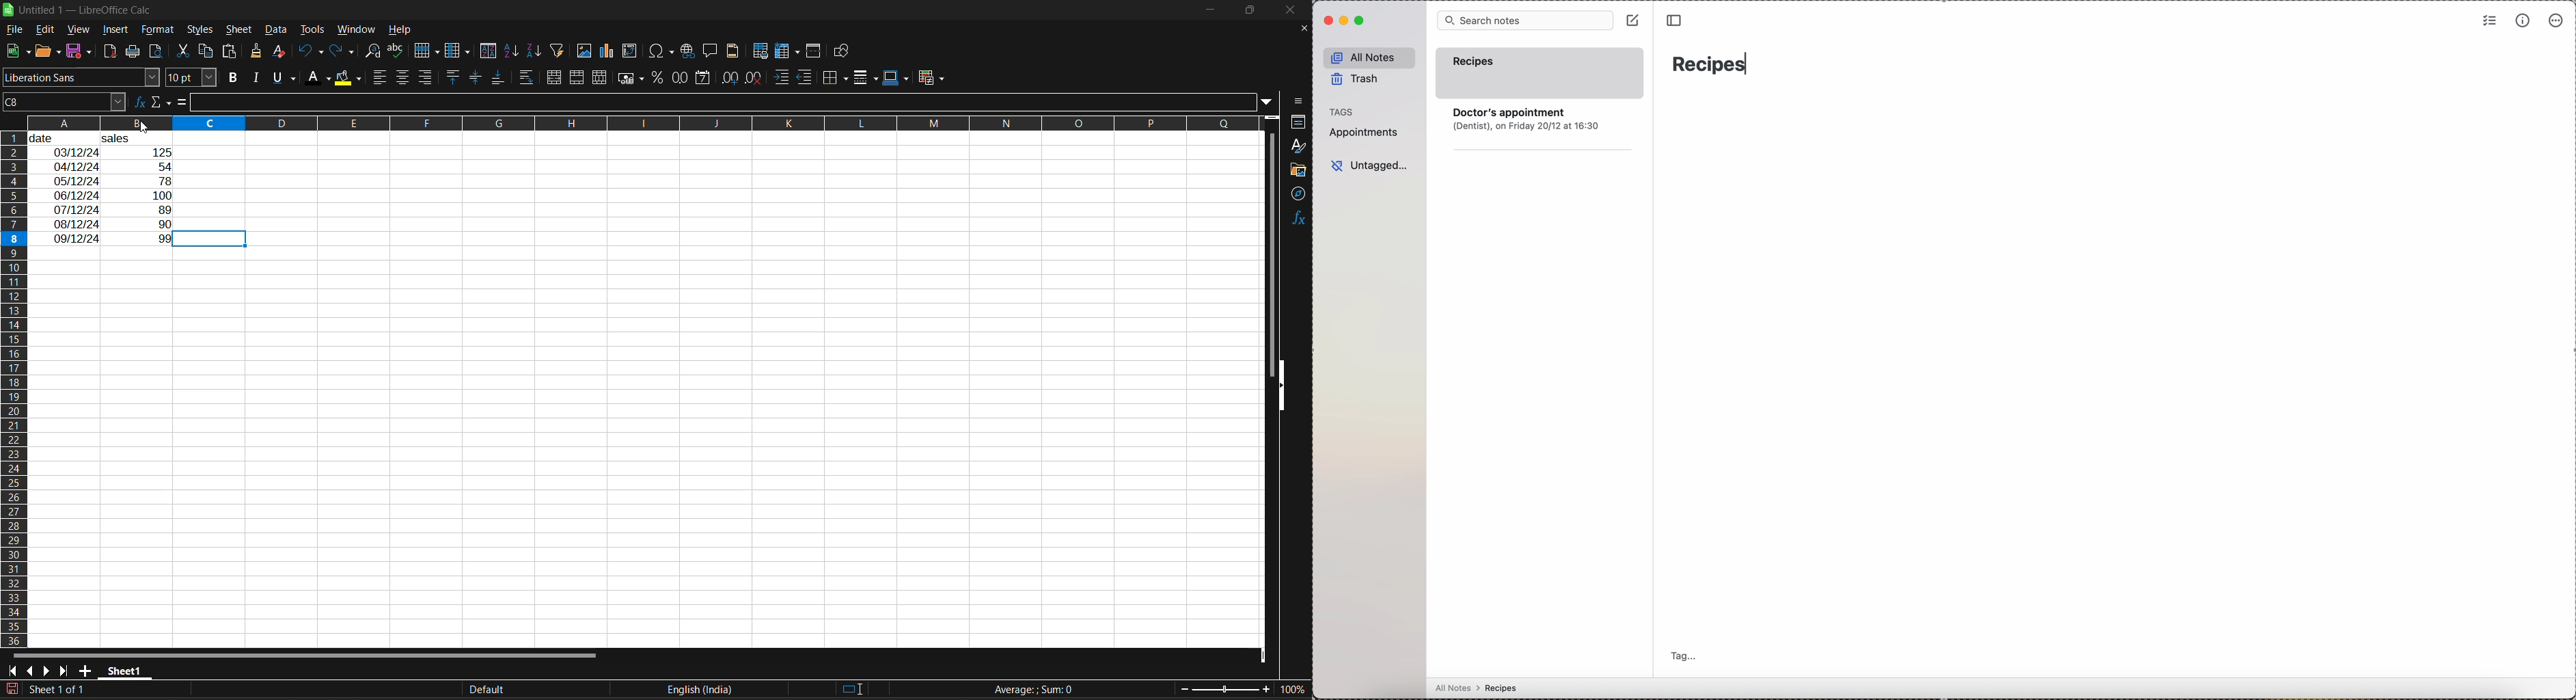  I want to click on bold, so click(236, 77).